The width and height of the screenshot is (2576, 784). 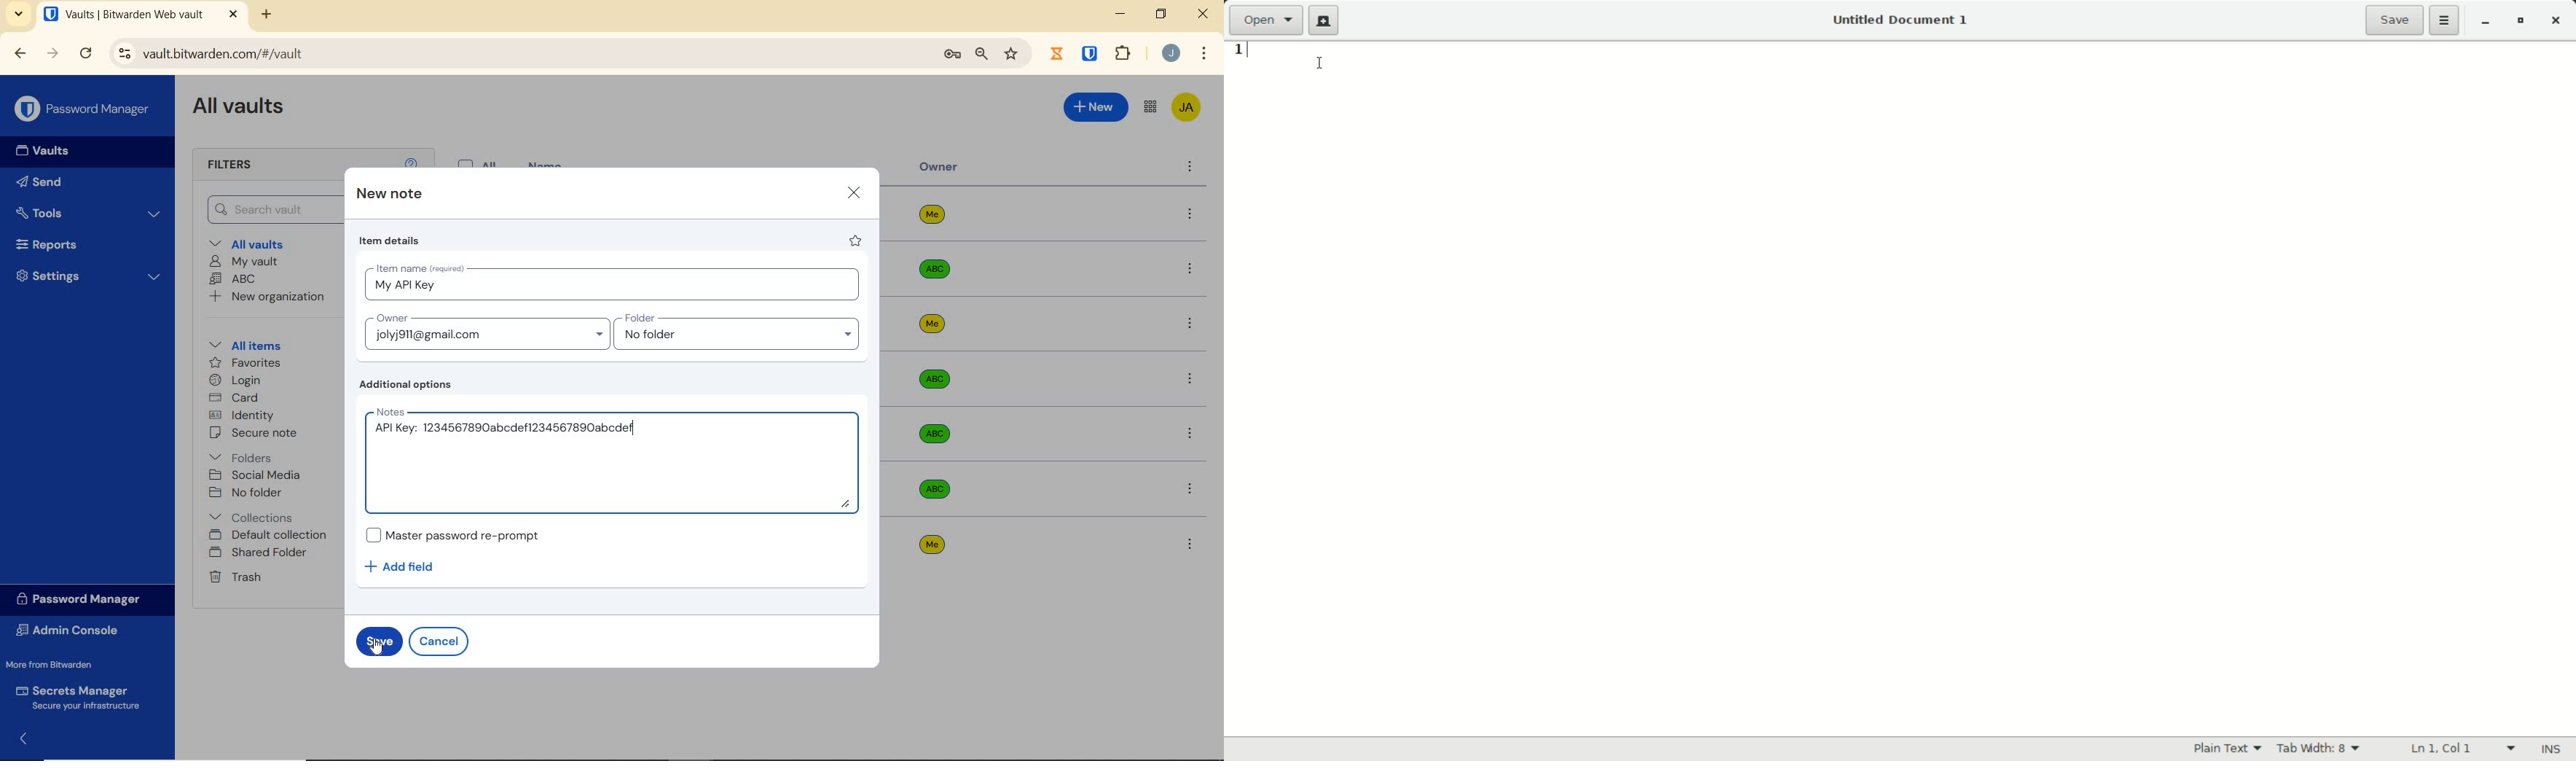 I want to click on MINIMIZE, so click(x=1122, y=15).